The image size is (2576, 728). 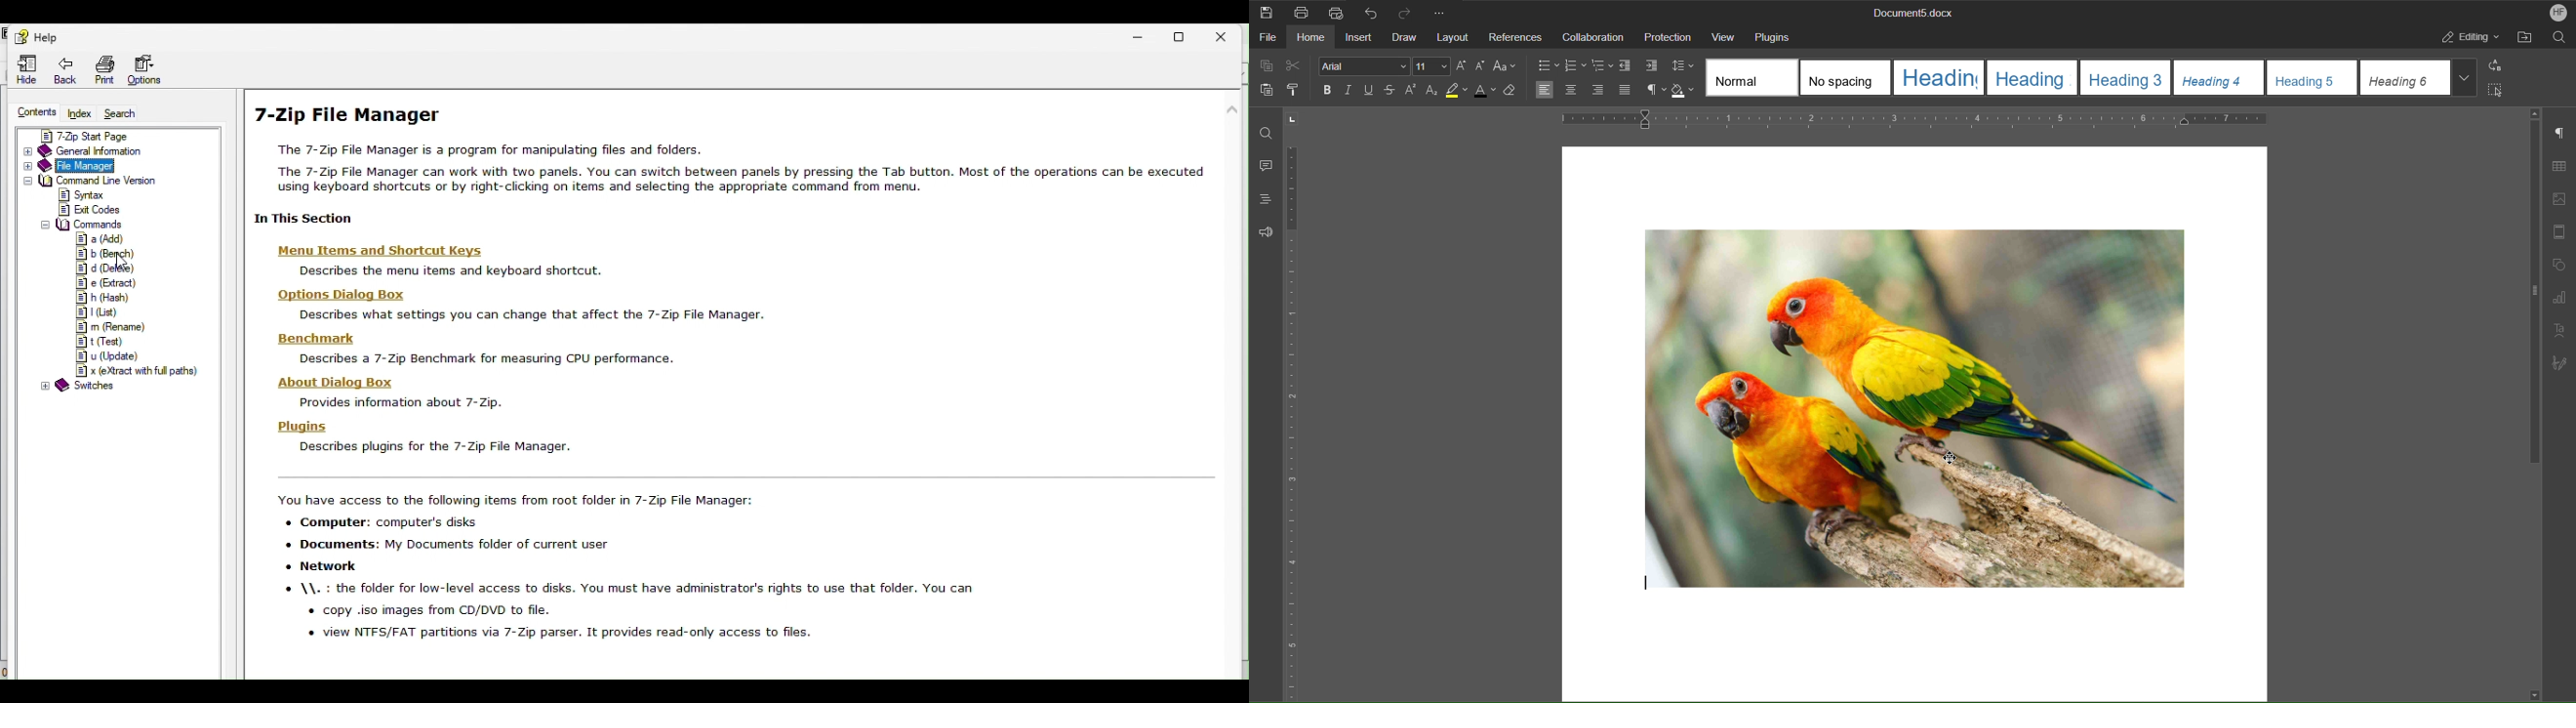 I want to click on Headings, so click(x=1261, y=199).